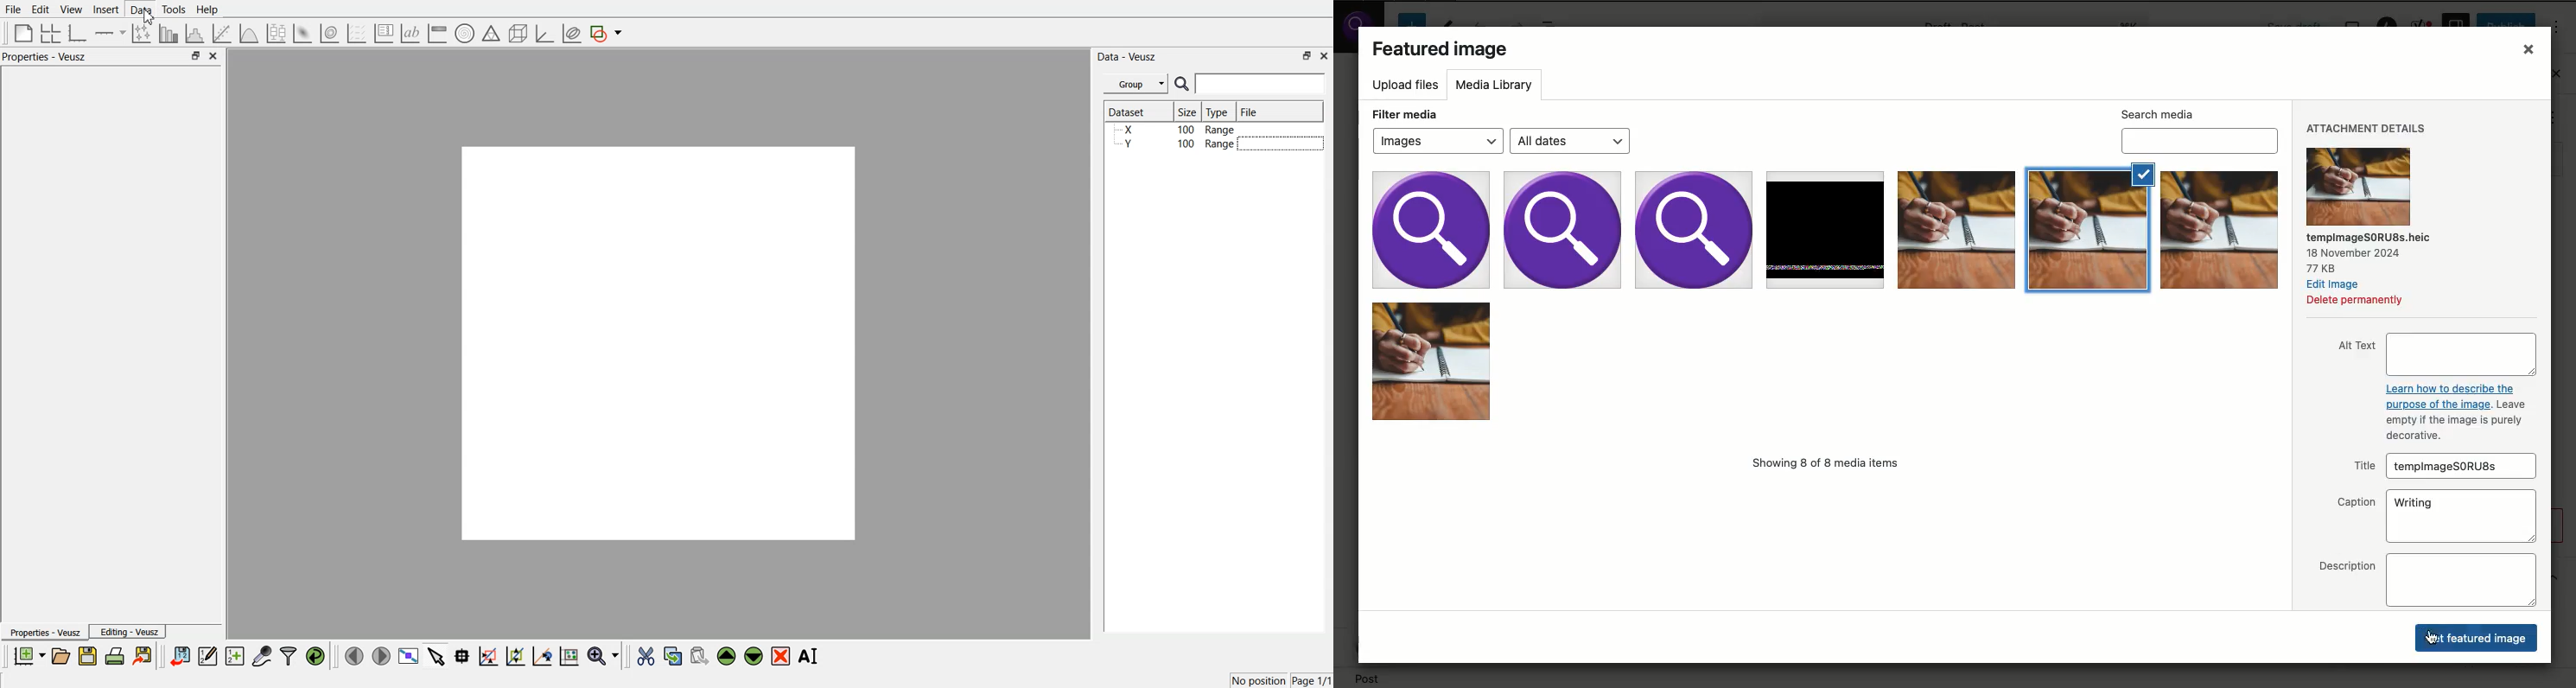 The image size is (2576, 700). I want to click on text, so click(2357, 345).